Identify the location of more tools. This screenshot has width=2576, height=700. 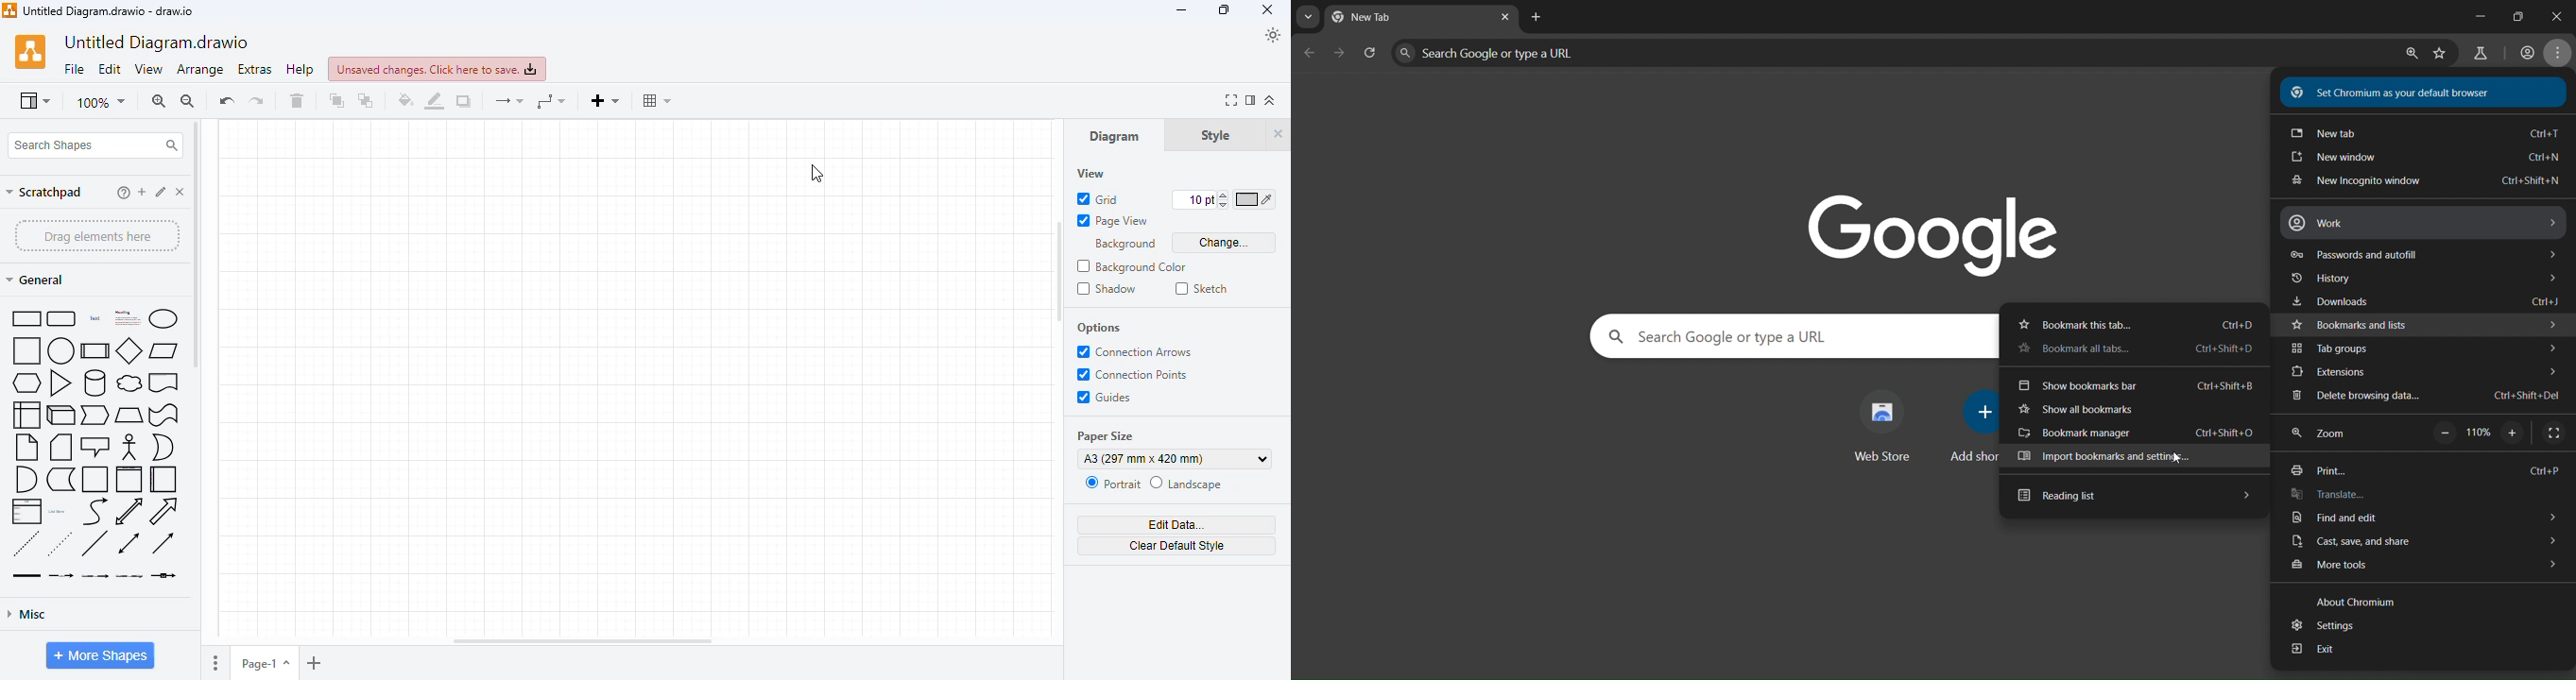
(2425, 567).